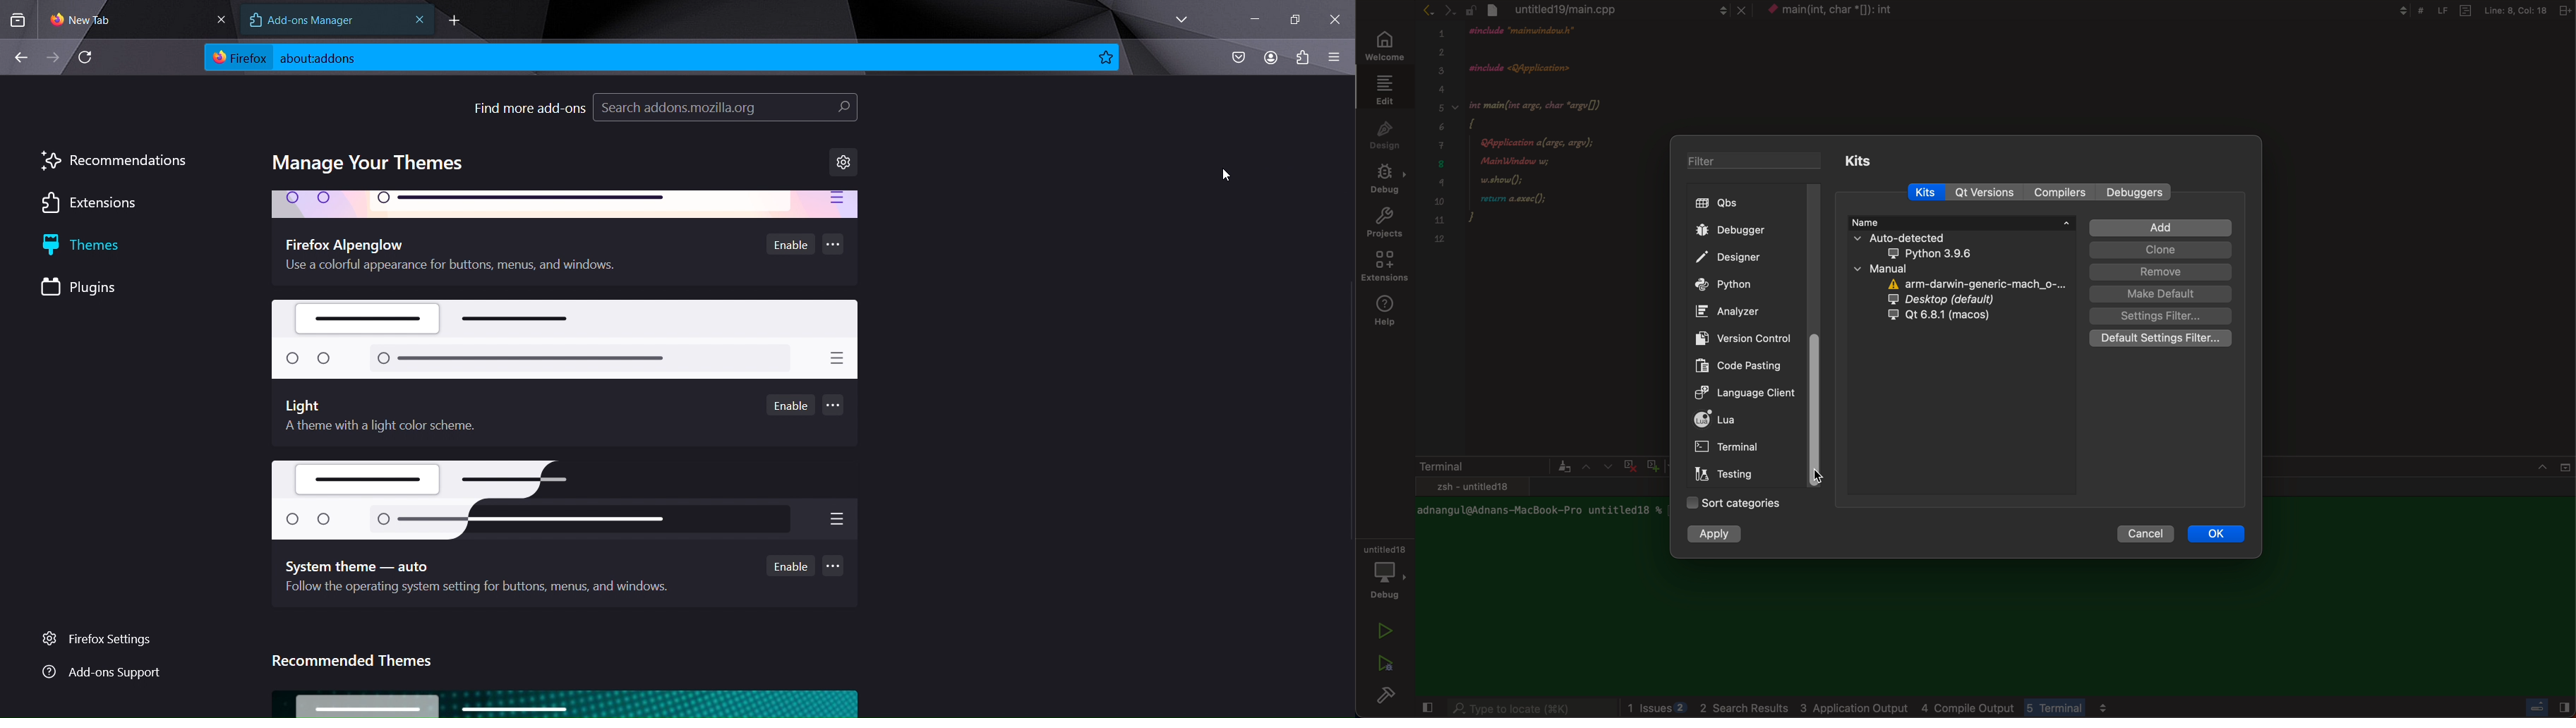 This screenshot has width=2576, height=728. What do you see at coordinates (21, 54) in the screenshot?
I see `go back one page` at bounding box center [21, 54].